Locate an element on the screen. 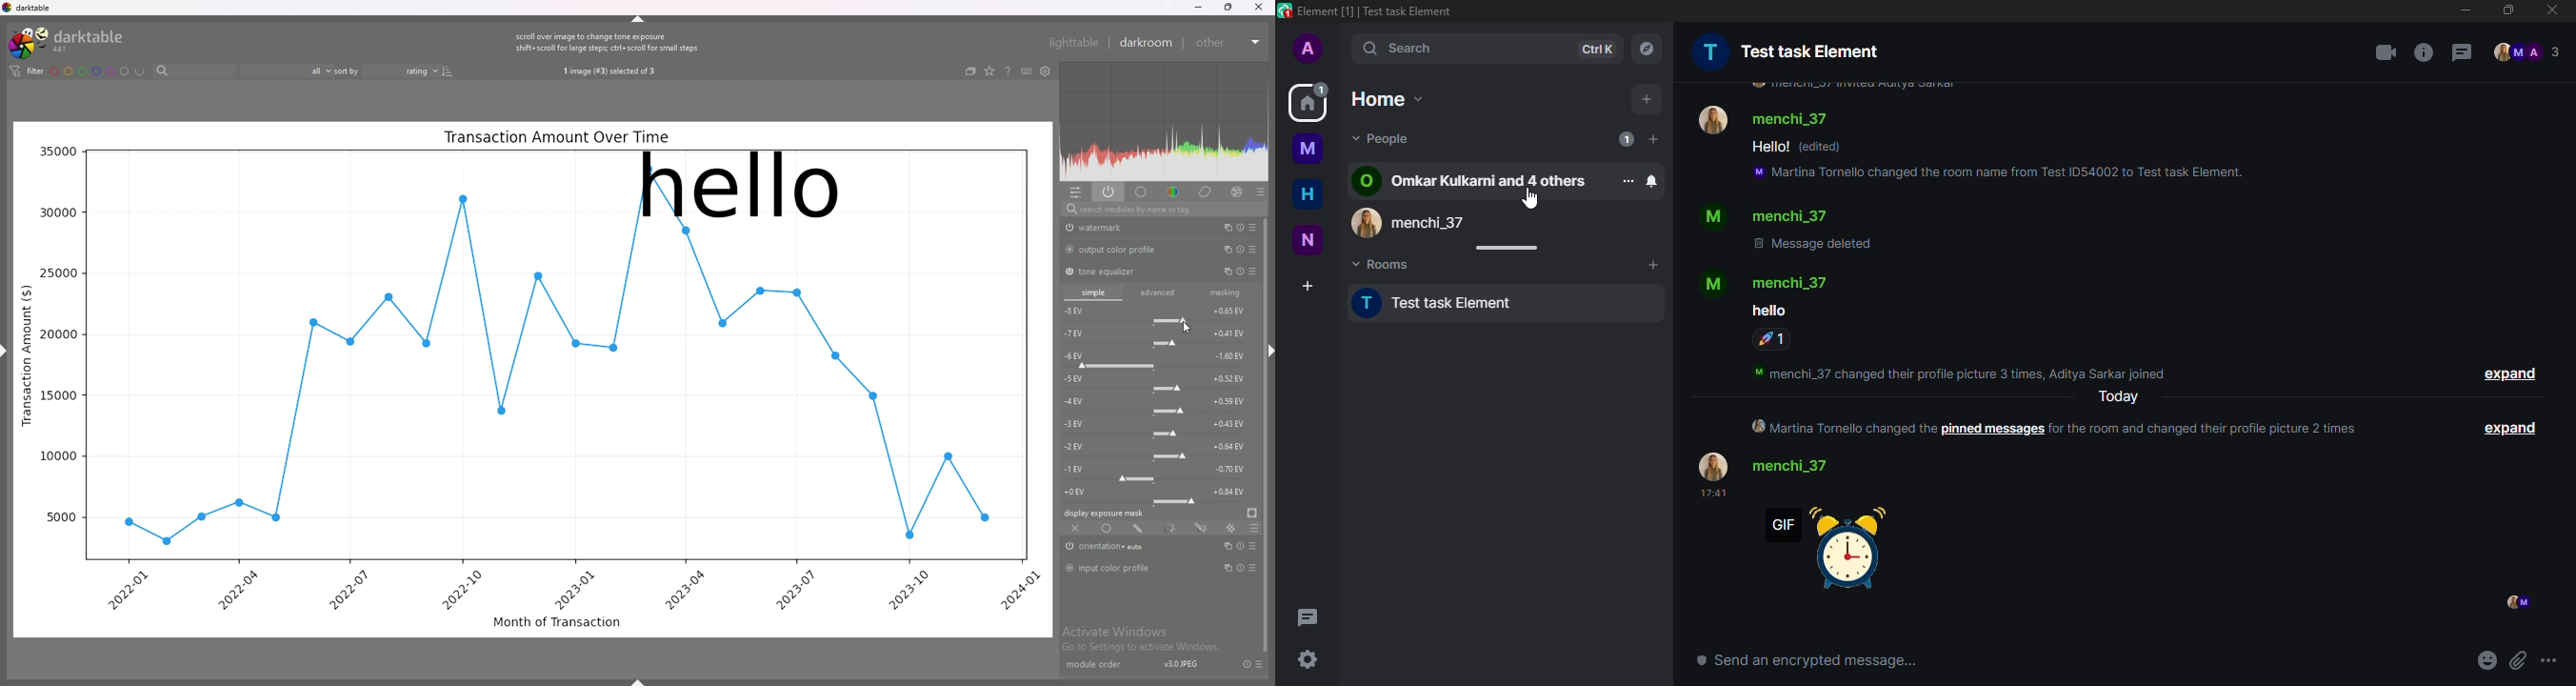  maximize is located at coordinates (2506, 10).